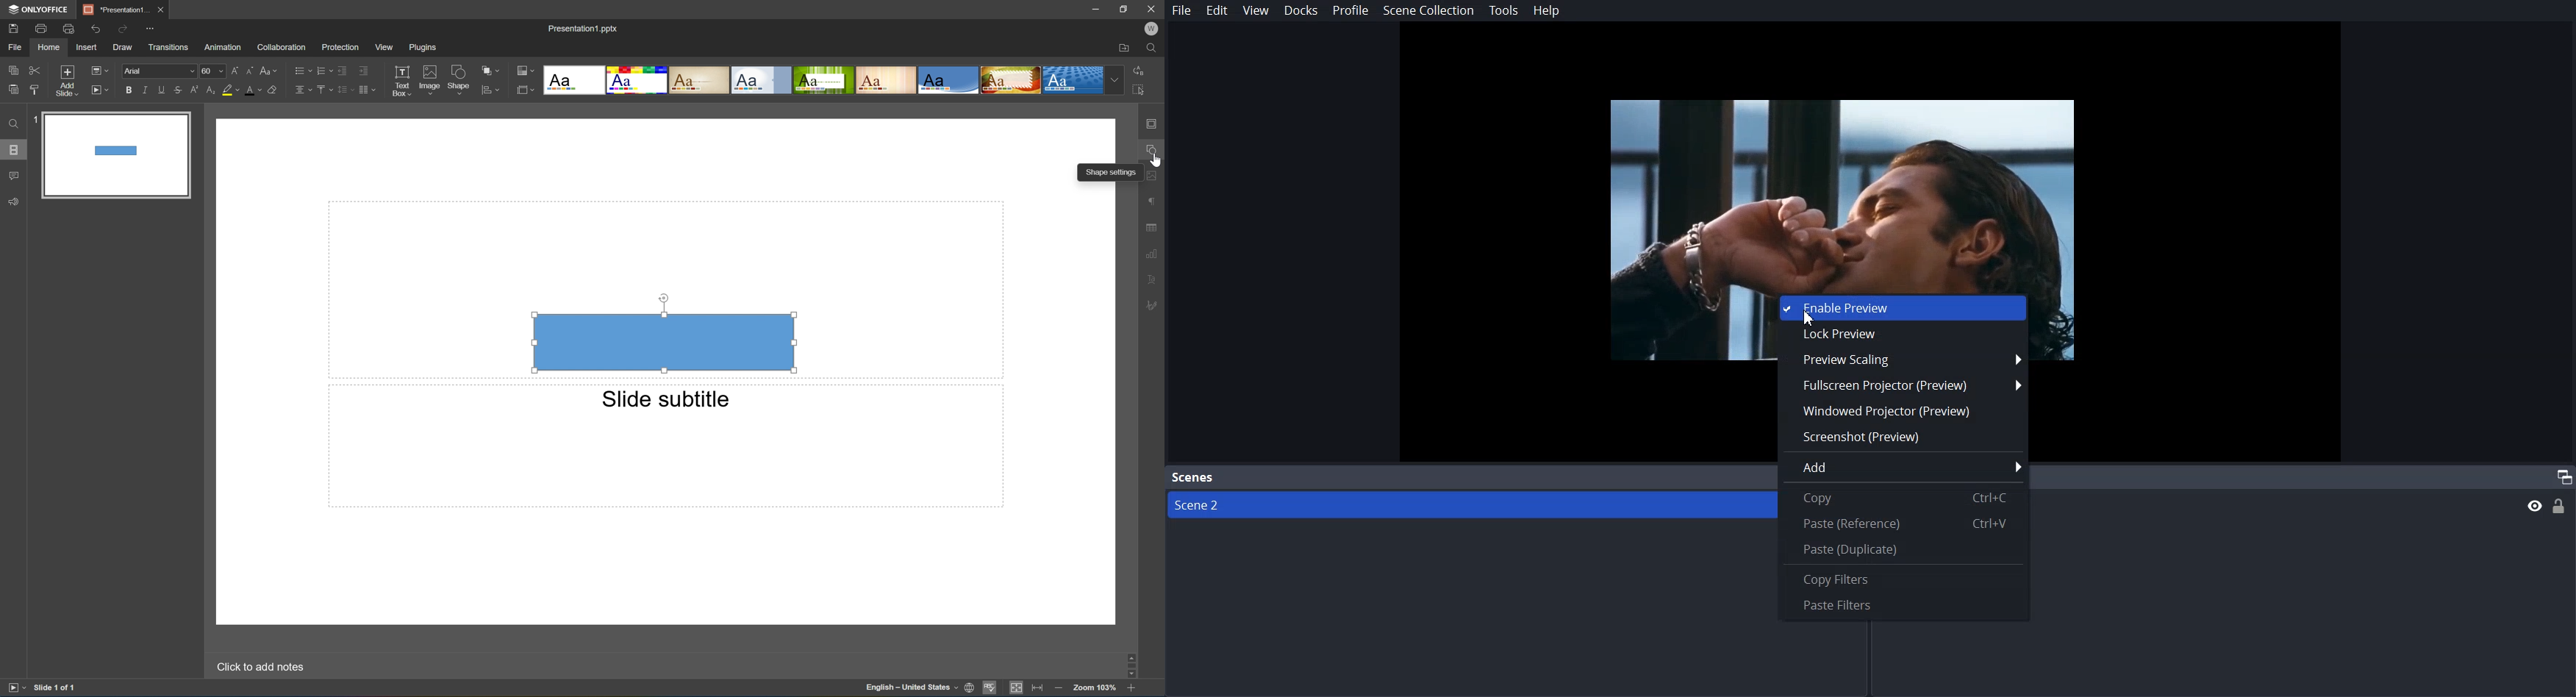  Describe the element at coordinates (832, 80) in the screenshot. I see `Type of slides` at that location.